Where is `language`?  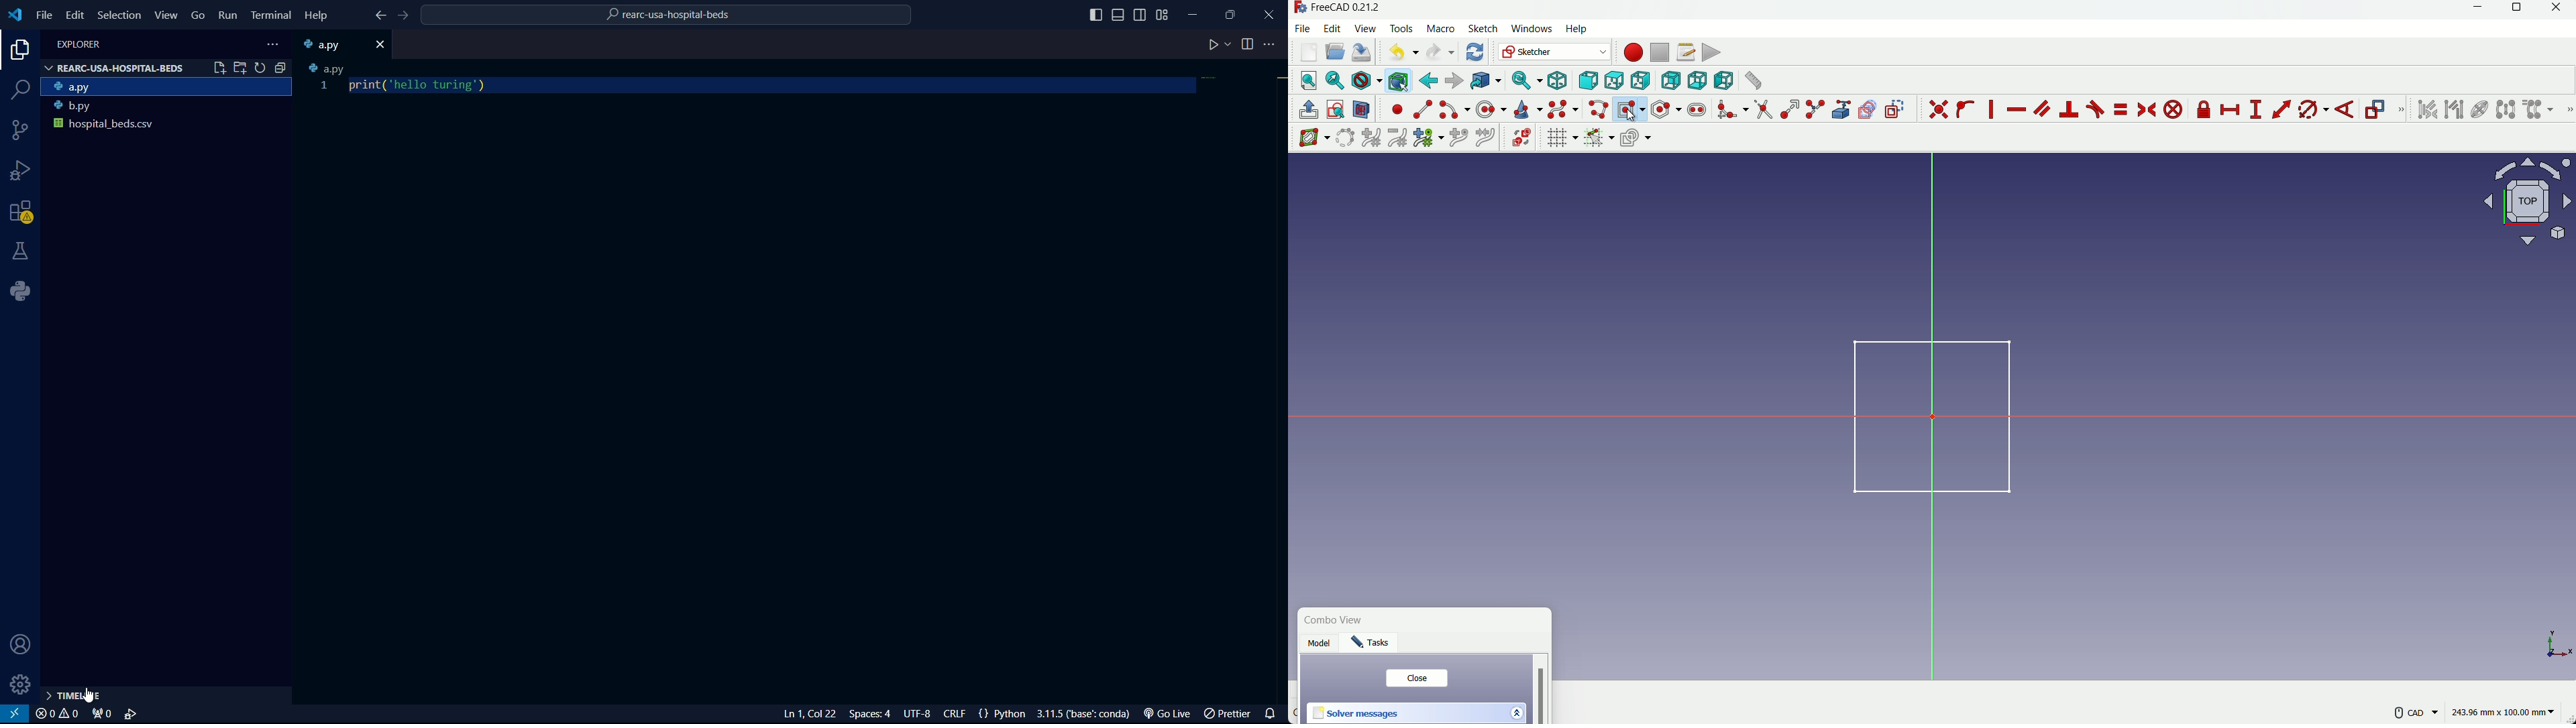
language is located at coordinates (999, 713).